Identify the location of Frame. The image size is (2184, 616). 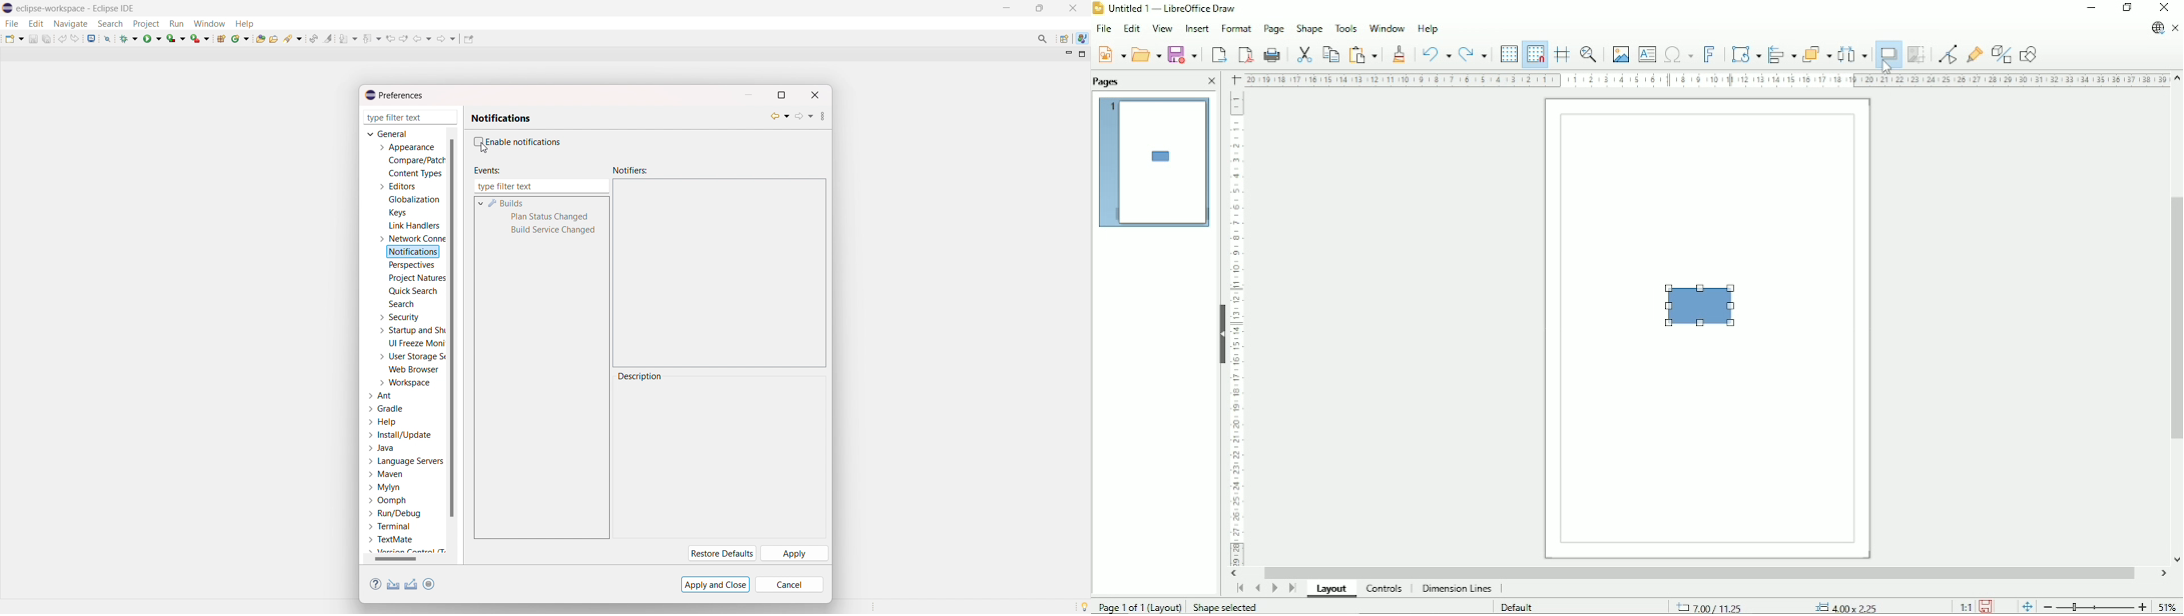
(1699, 179).